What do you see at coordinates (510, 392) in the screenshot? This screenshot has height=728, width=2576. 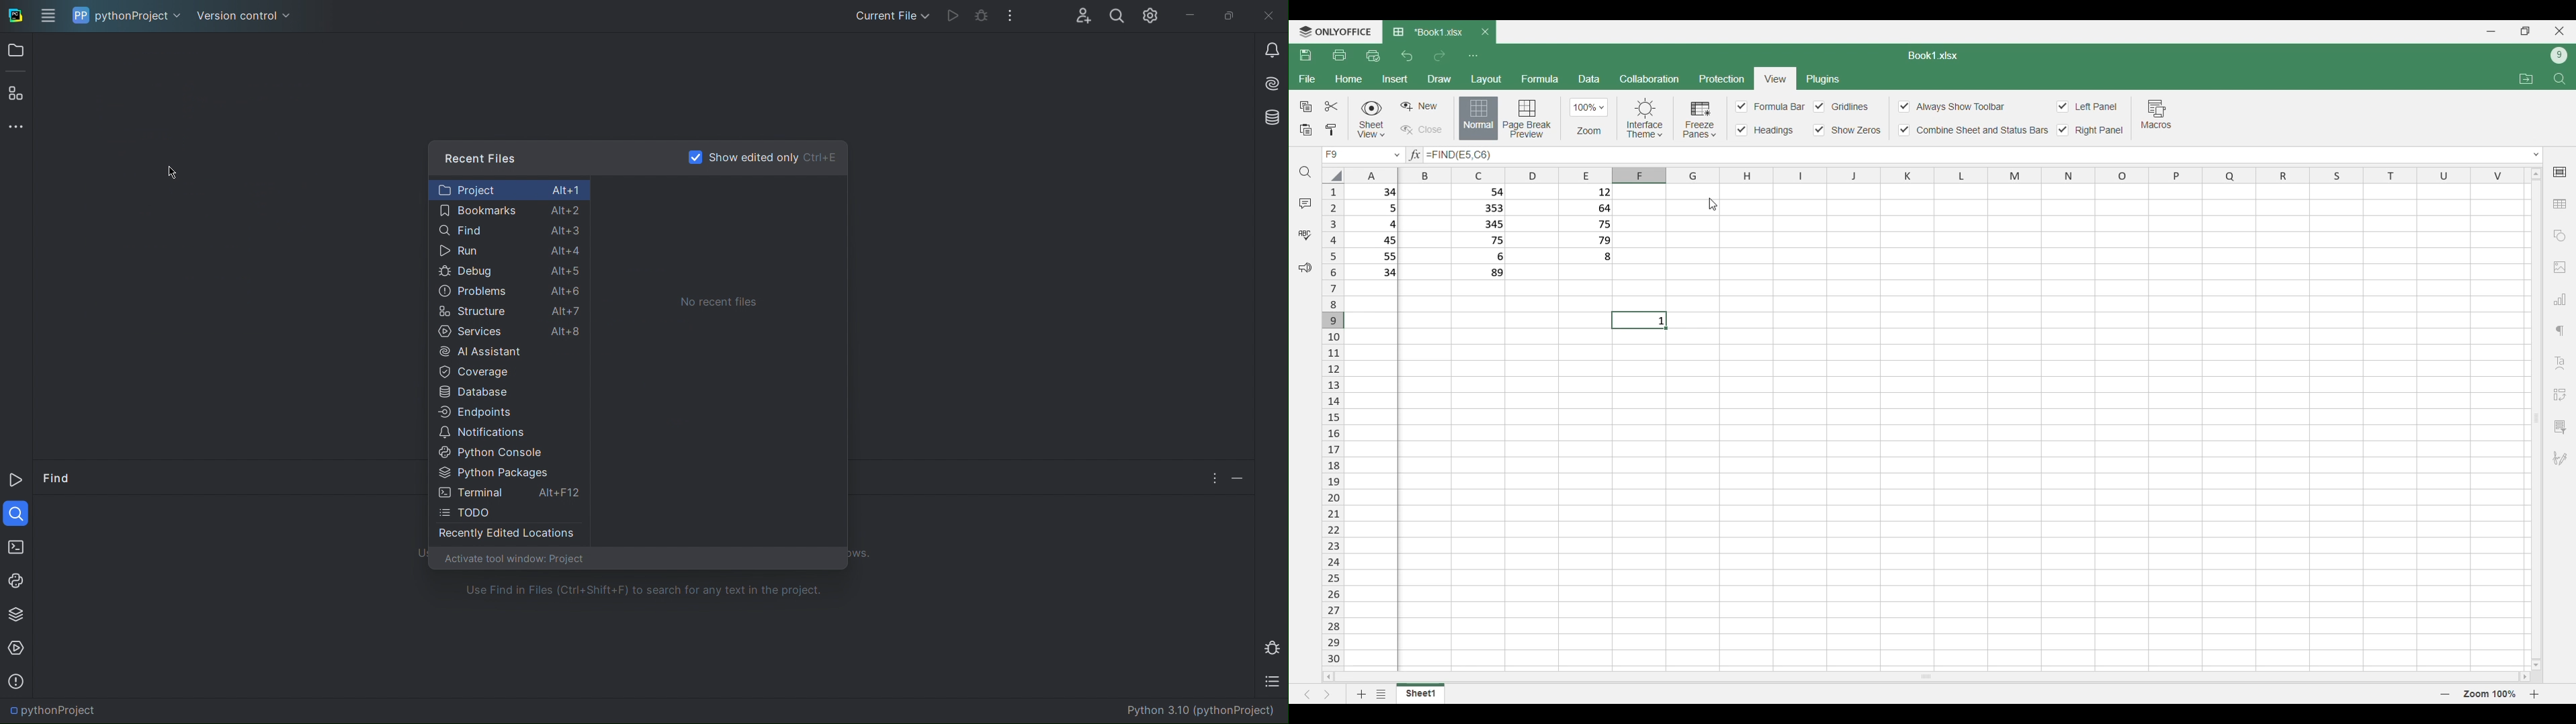 I see `Database` at bounding box center [510, 392].